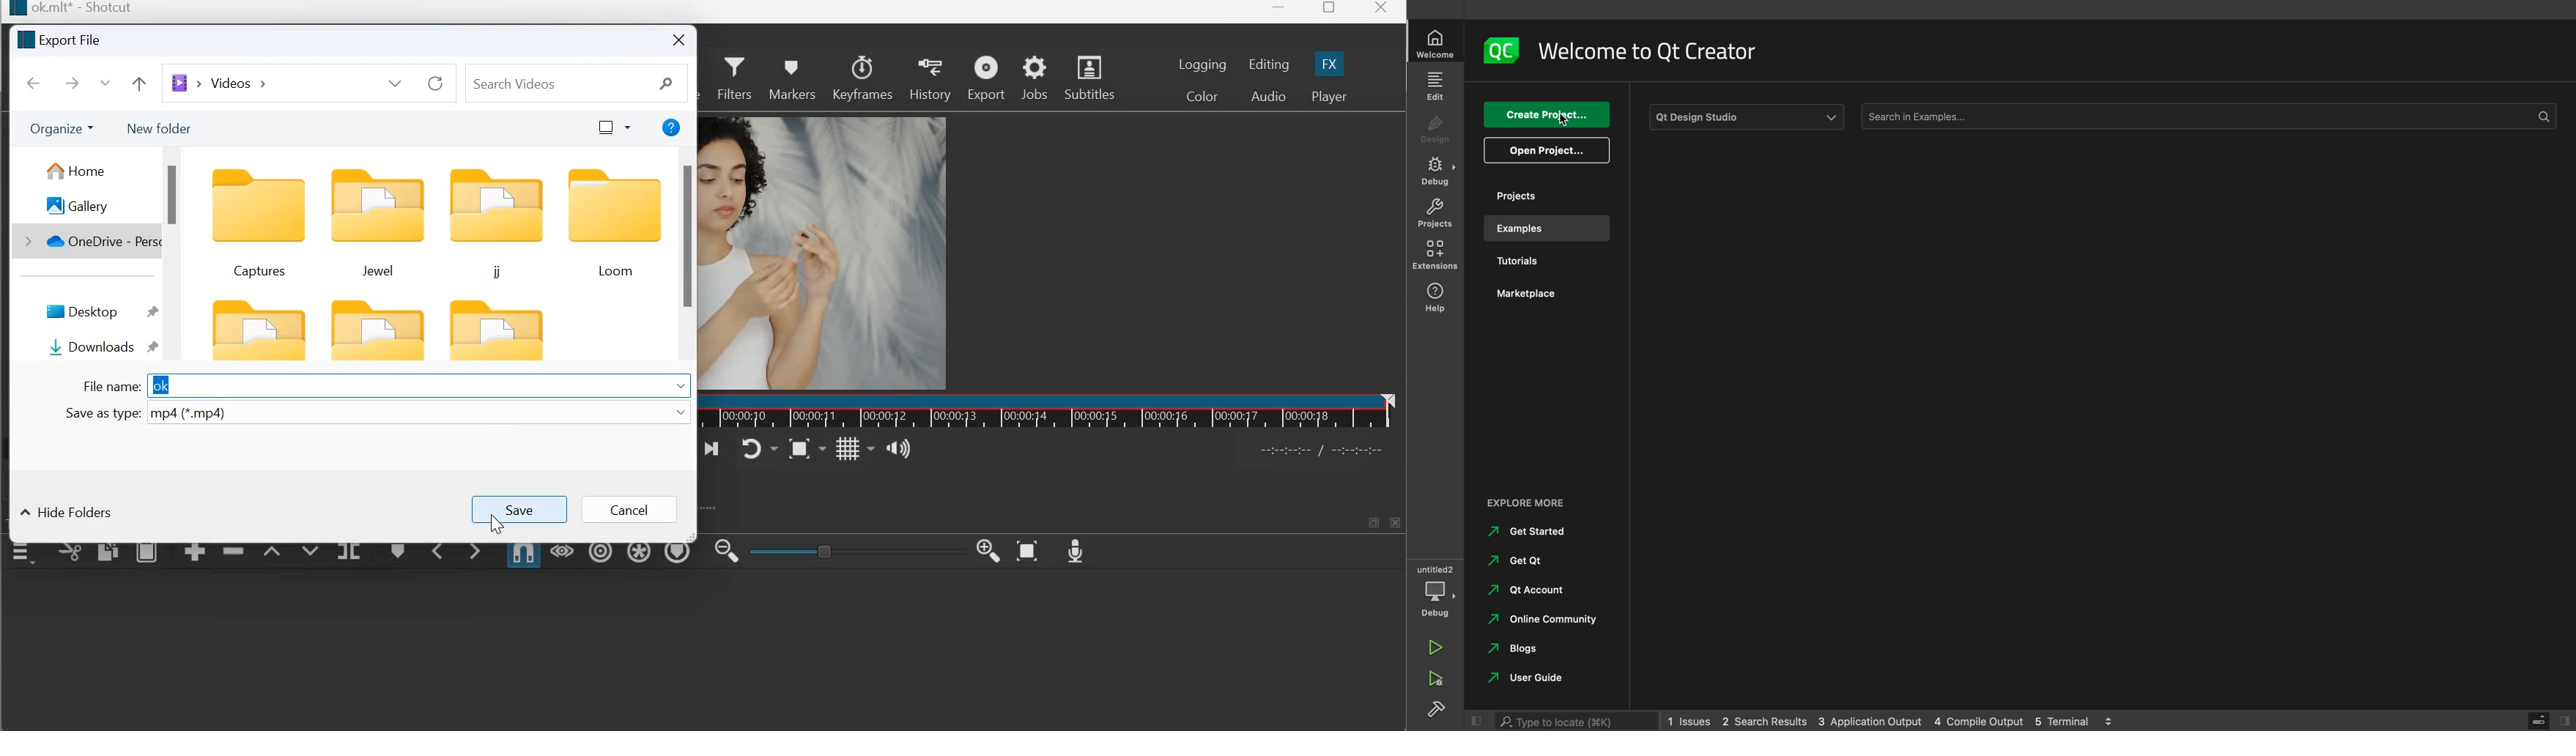  I want to click on Maximize, so click(1330, 10).